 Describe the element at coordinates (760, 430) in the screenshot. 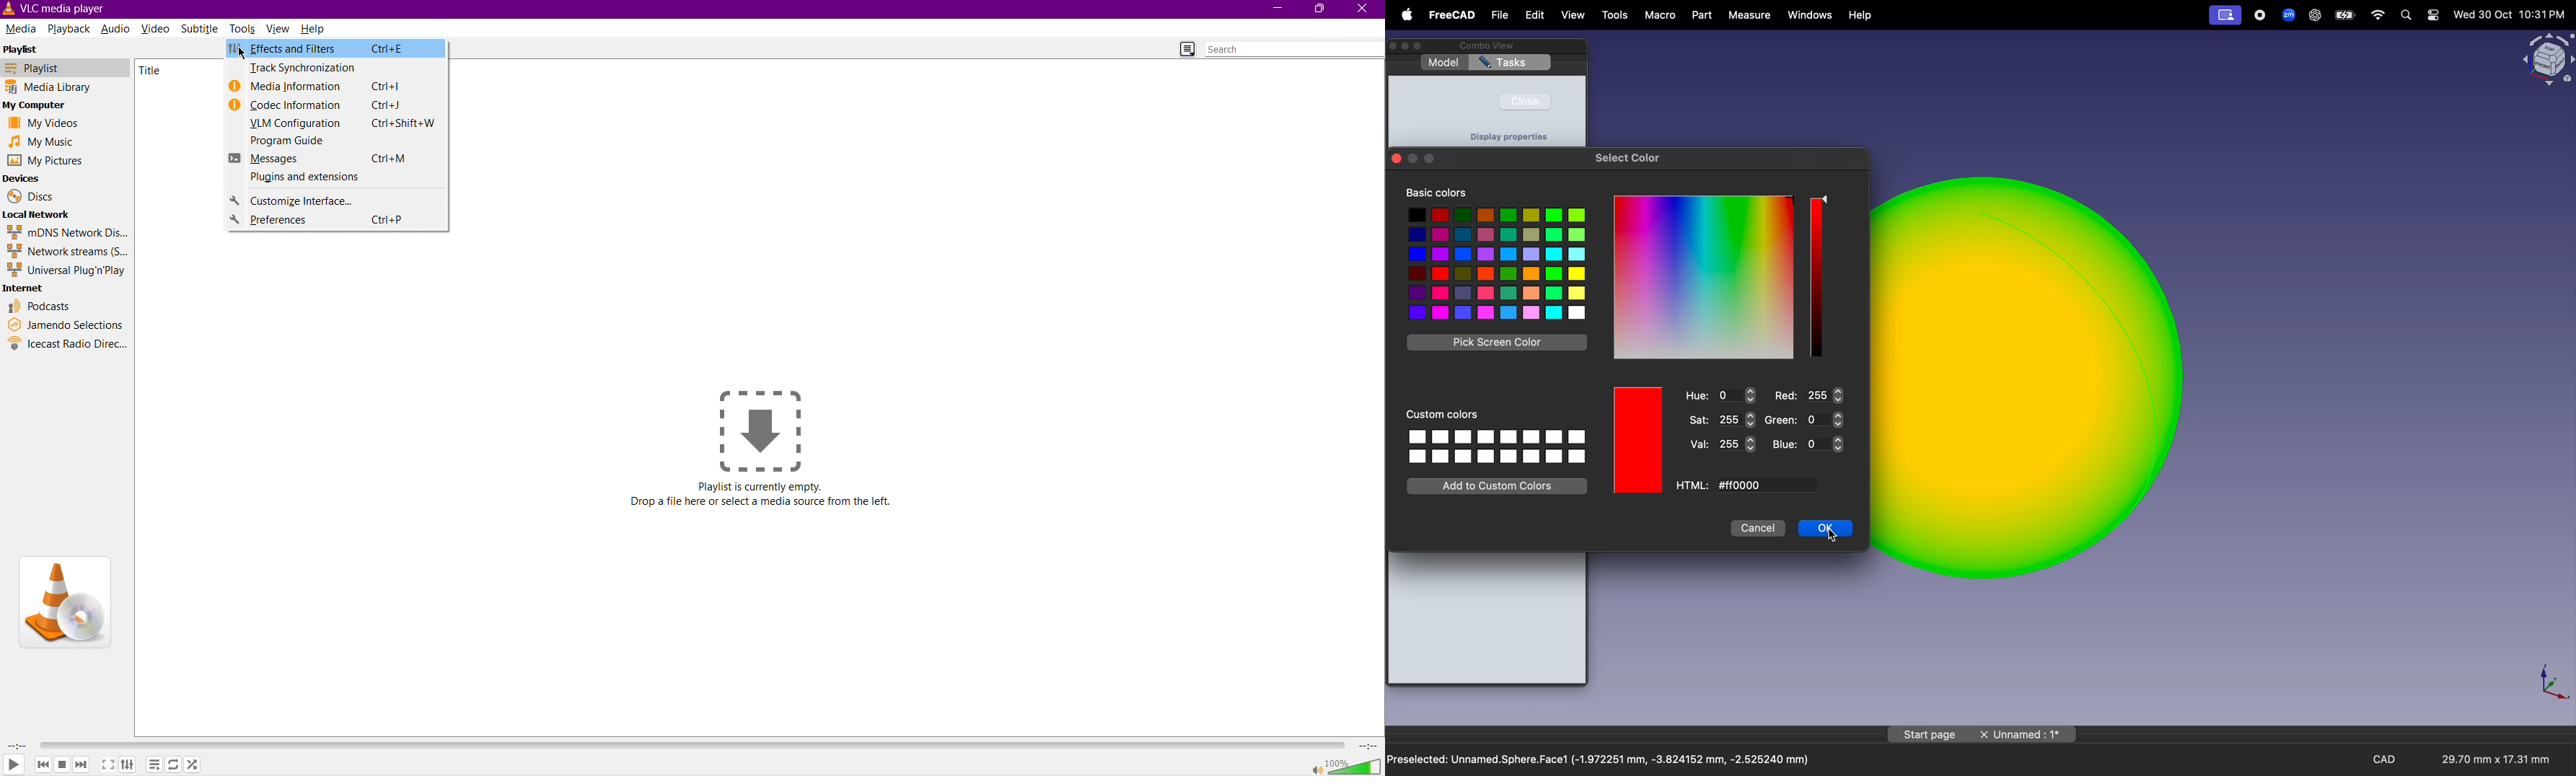

I see `Drop a file` at that location.